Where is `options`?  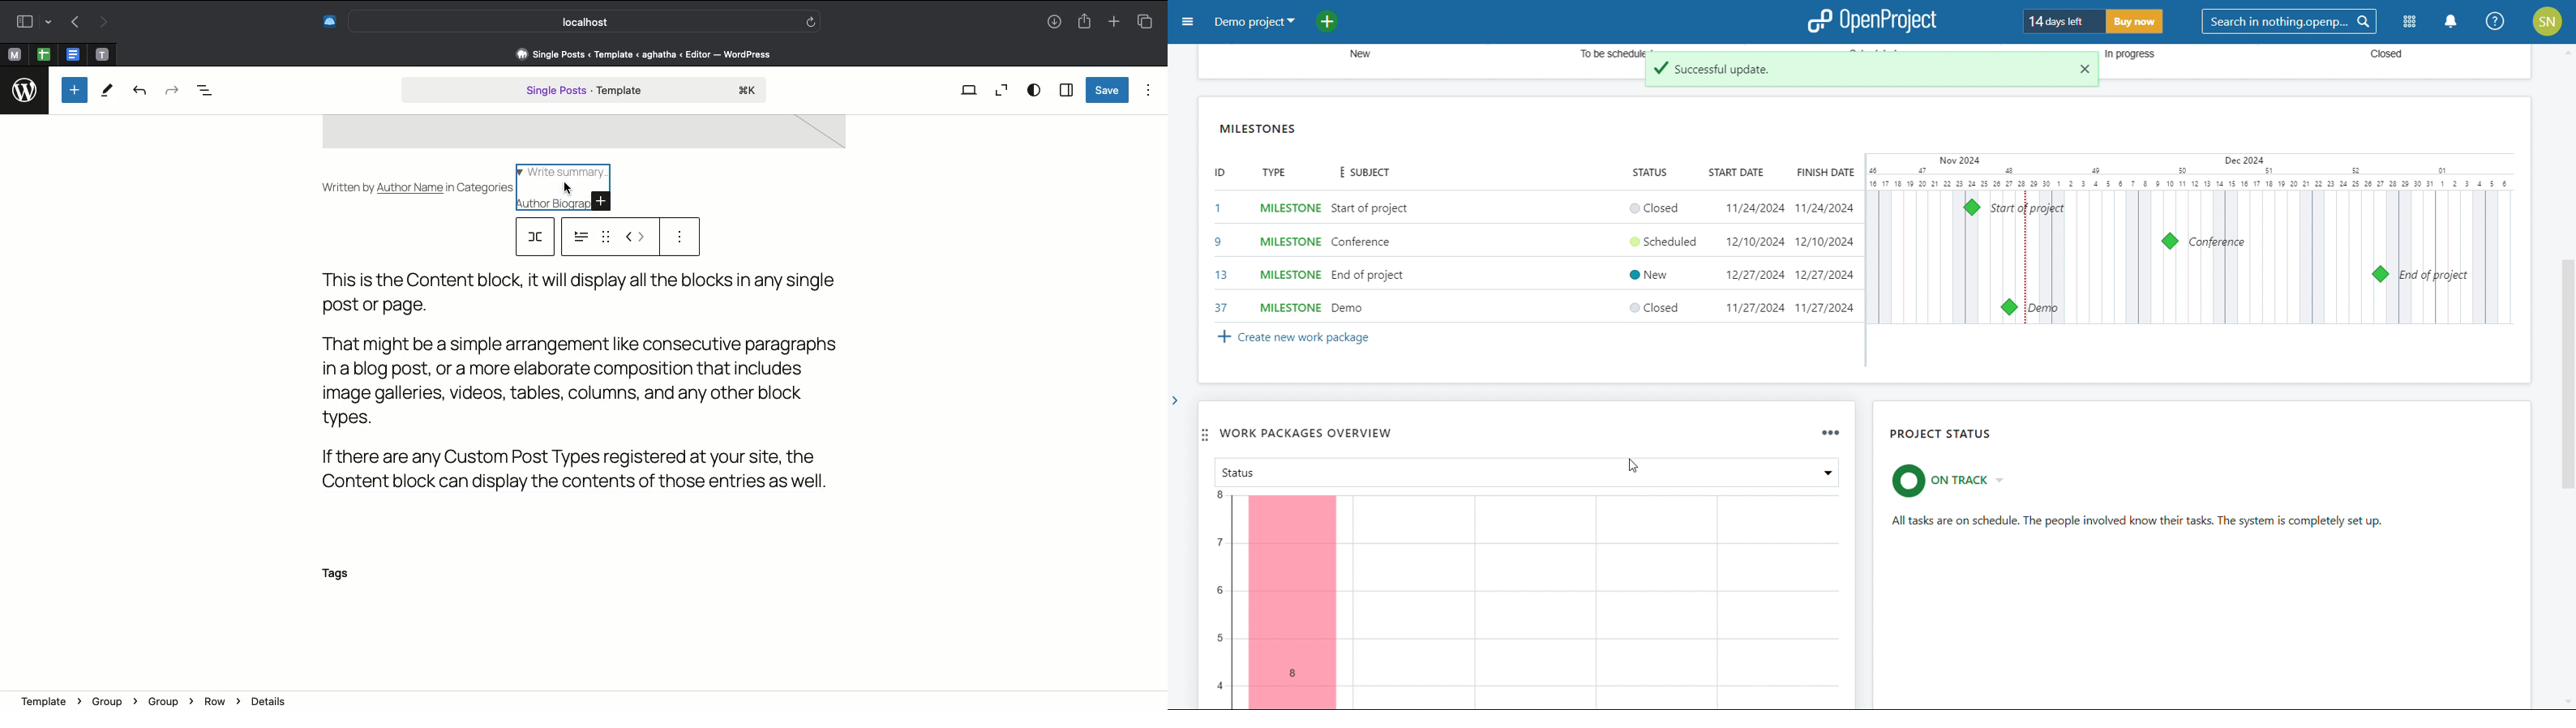
options is located at coordinates (576, 238).